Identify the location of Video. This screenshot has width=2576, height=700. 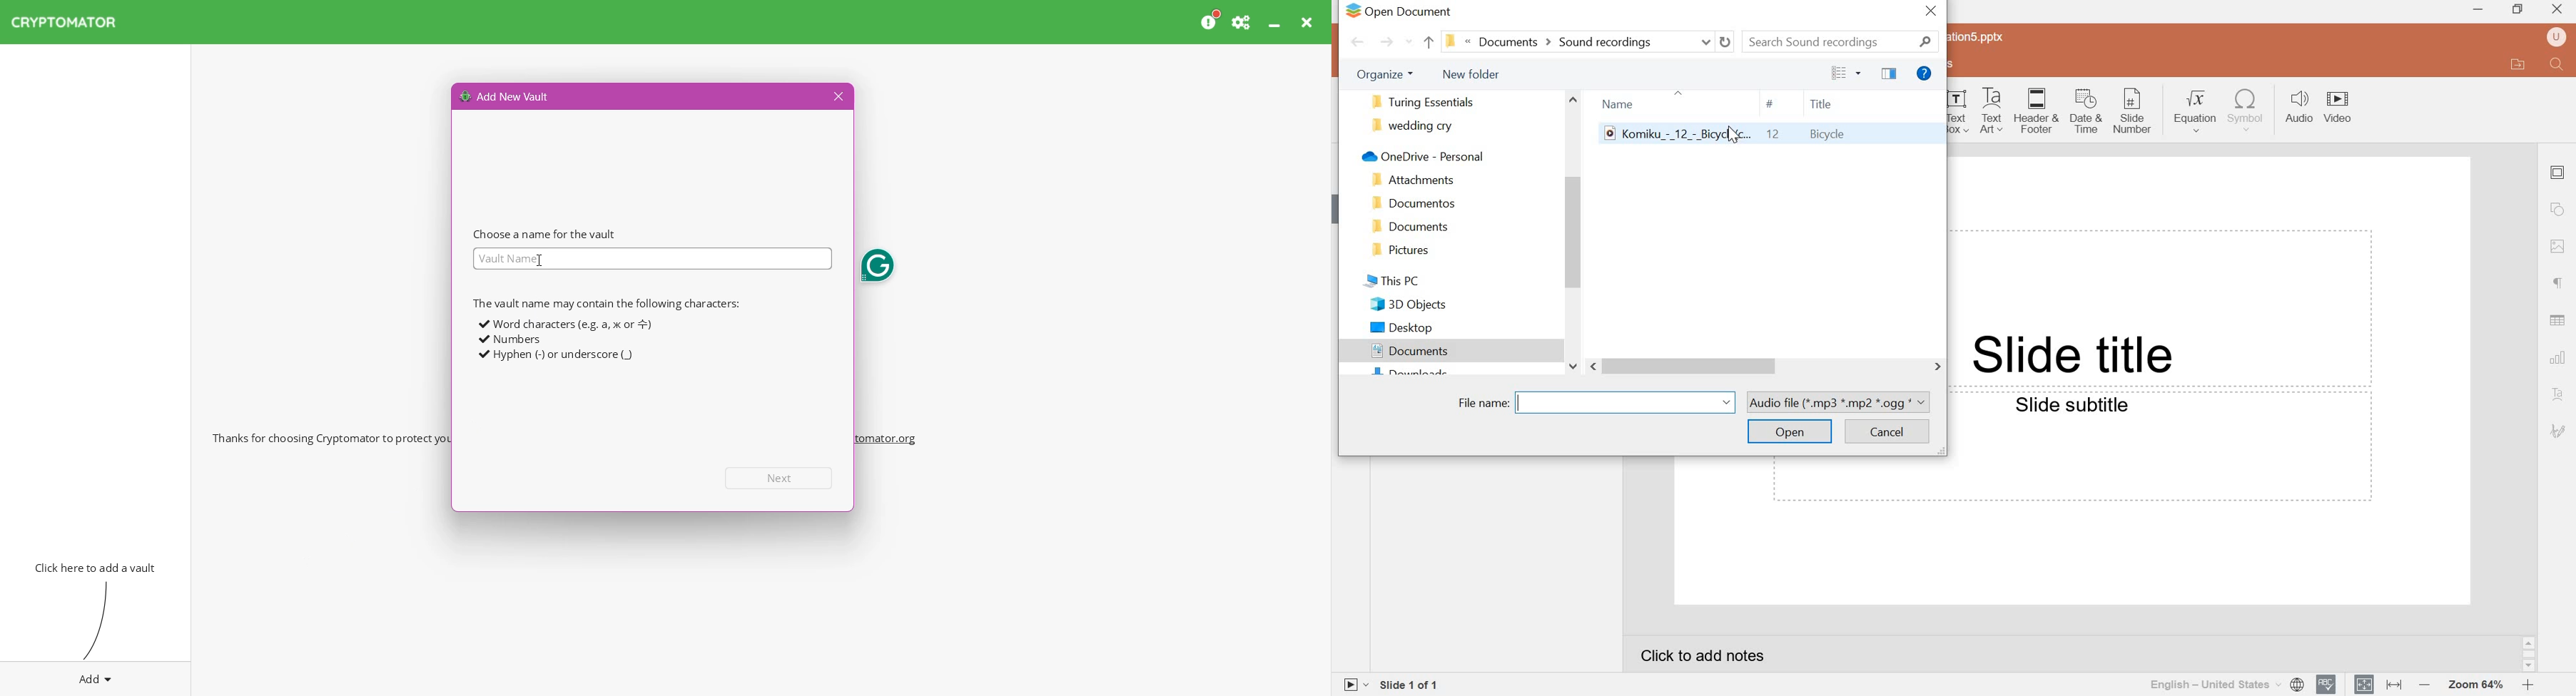
(2337, 99).